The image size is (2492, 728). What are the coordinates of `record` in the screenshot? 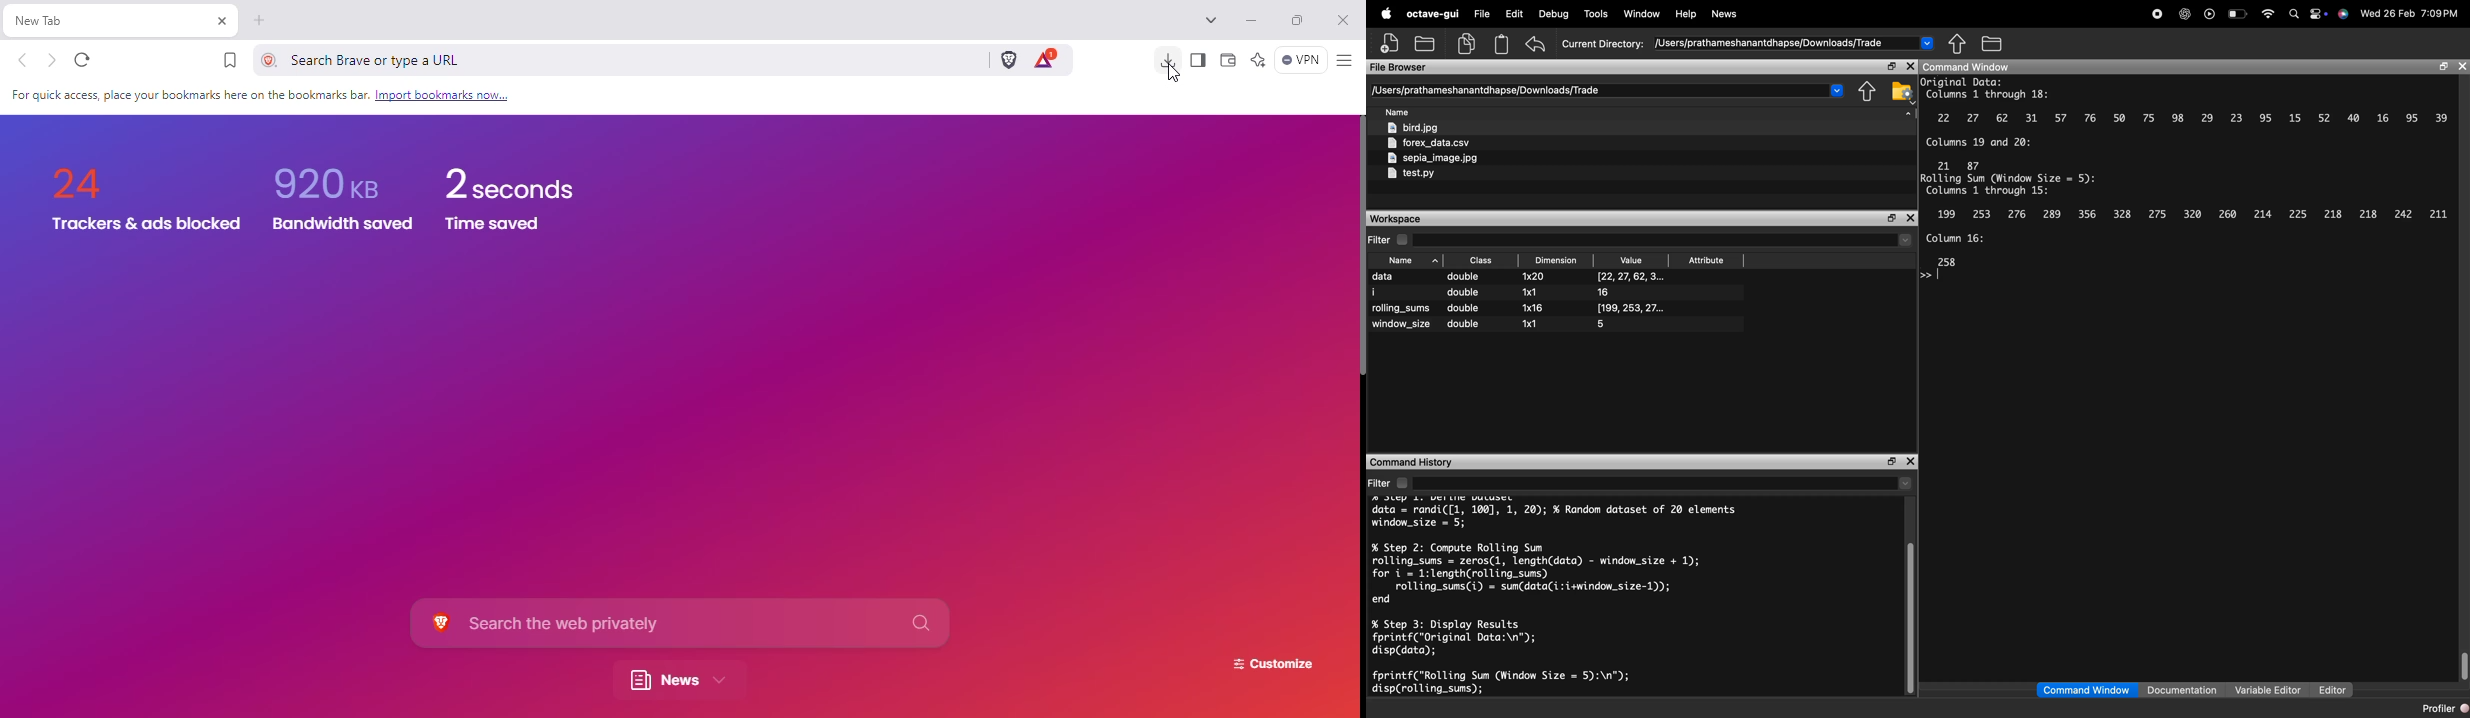 It's located at (2157, 15).